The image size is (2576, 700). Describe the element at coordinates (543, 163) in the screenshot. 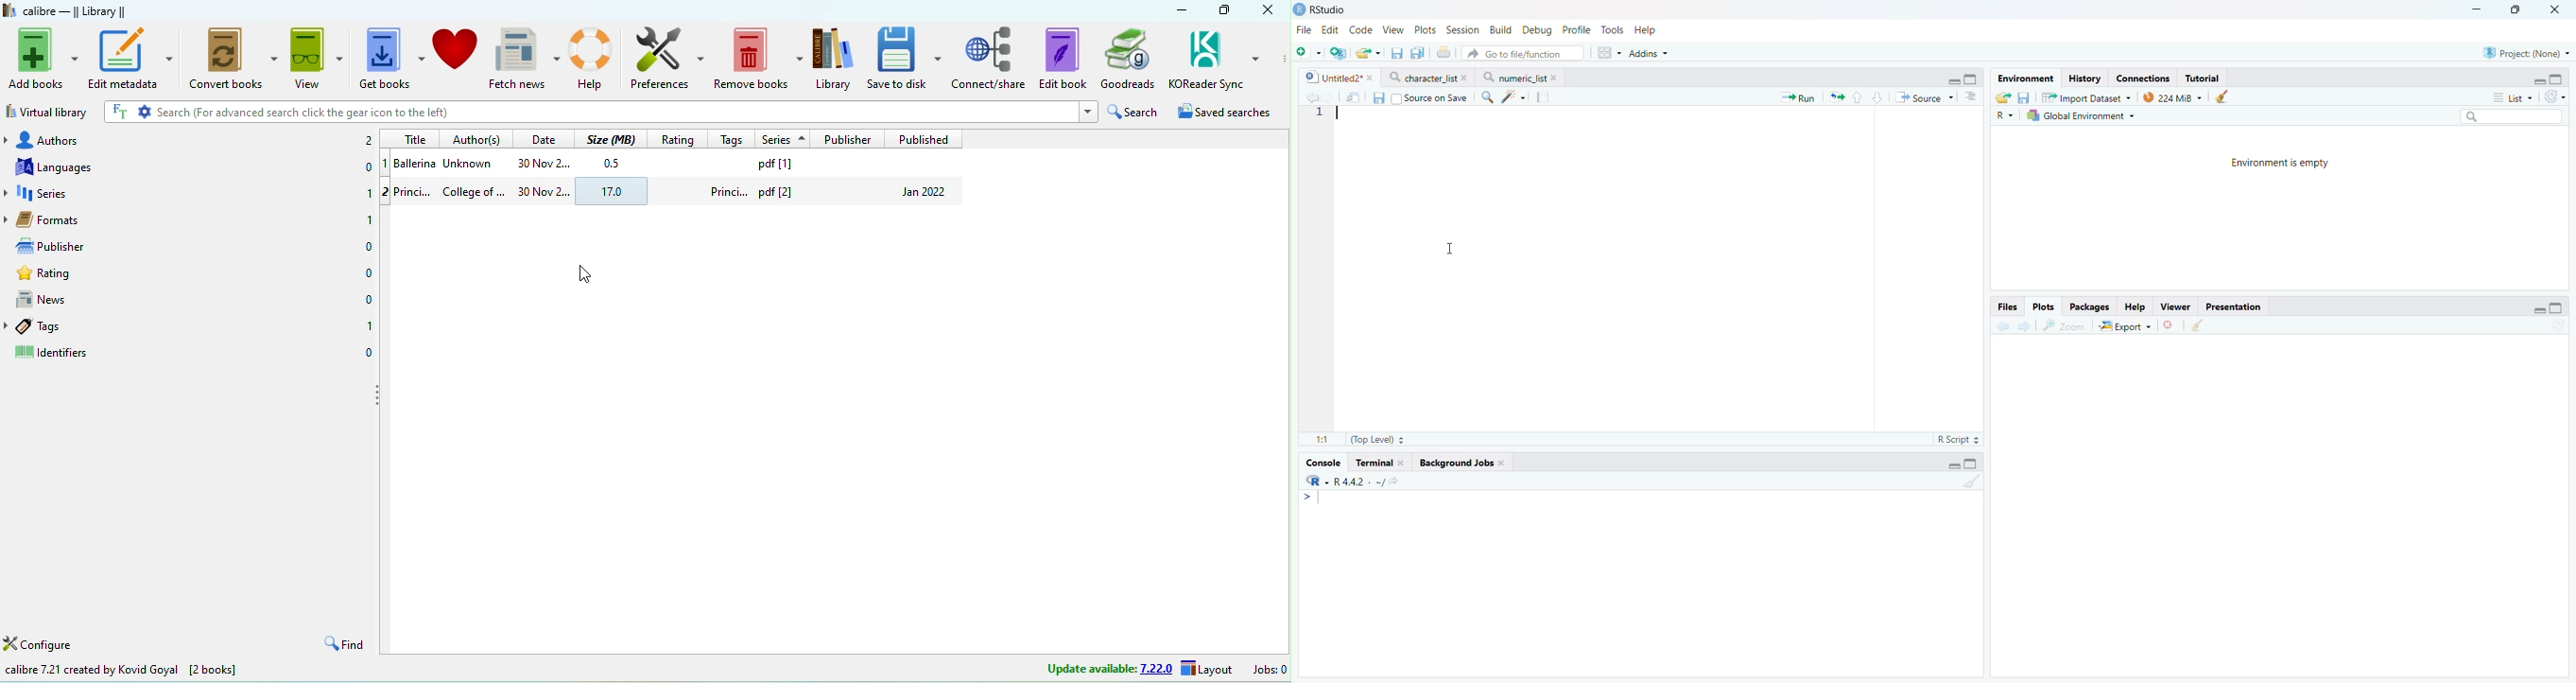

I see `30 nov 2...` at that location.